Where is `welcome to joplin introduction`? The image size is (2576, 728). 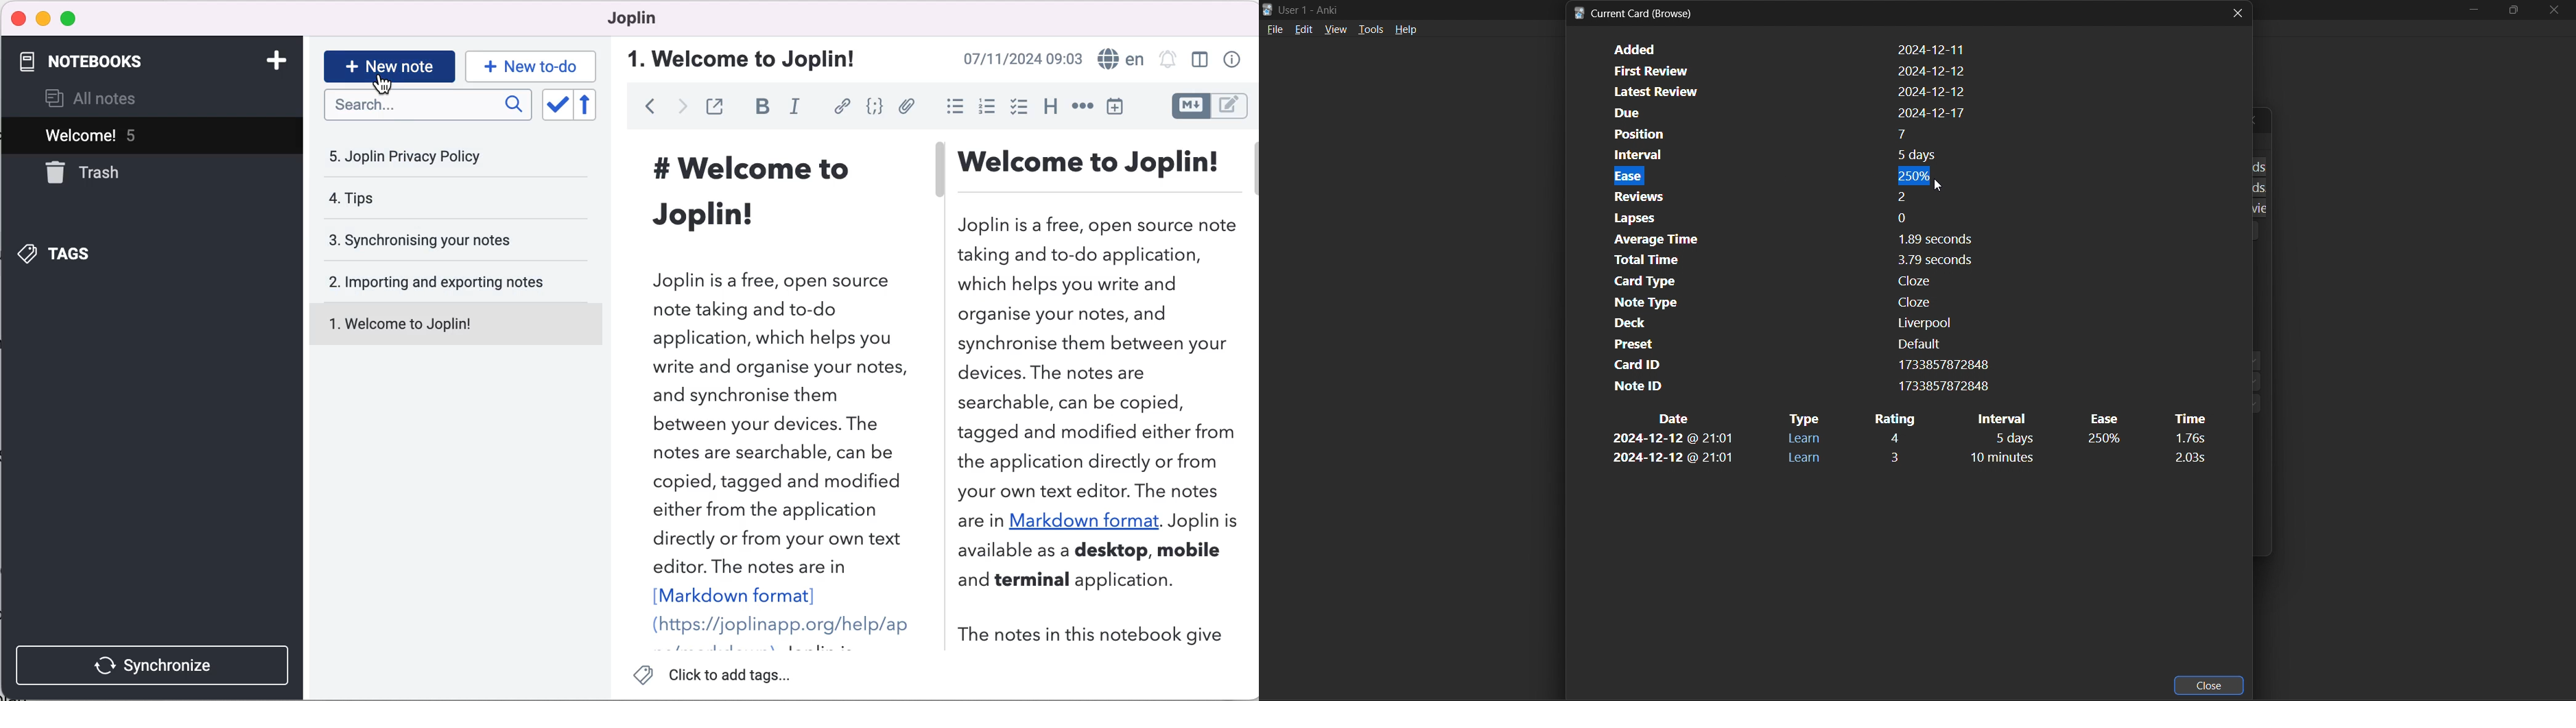
welcome to joplin introduction is located at coordinates (777, 394).